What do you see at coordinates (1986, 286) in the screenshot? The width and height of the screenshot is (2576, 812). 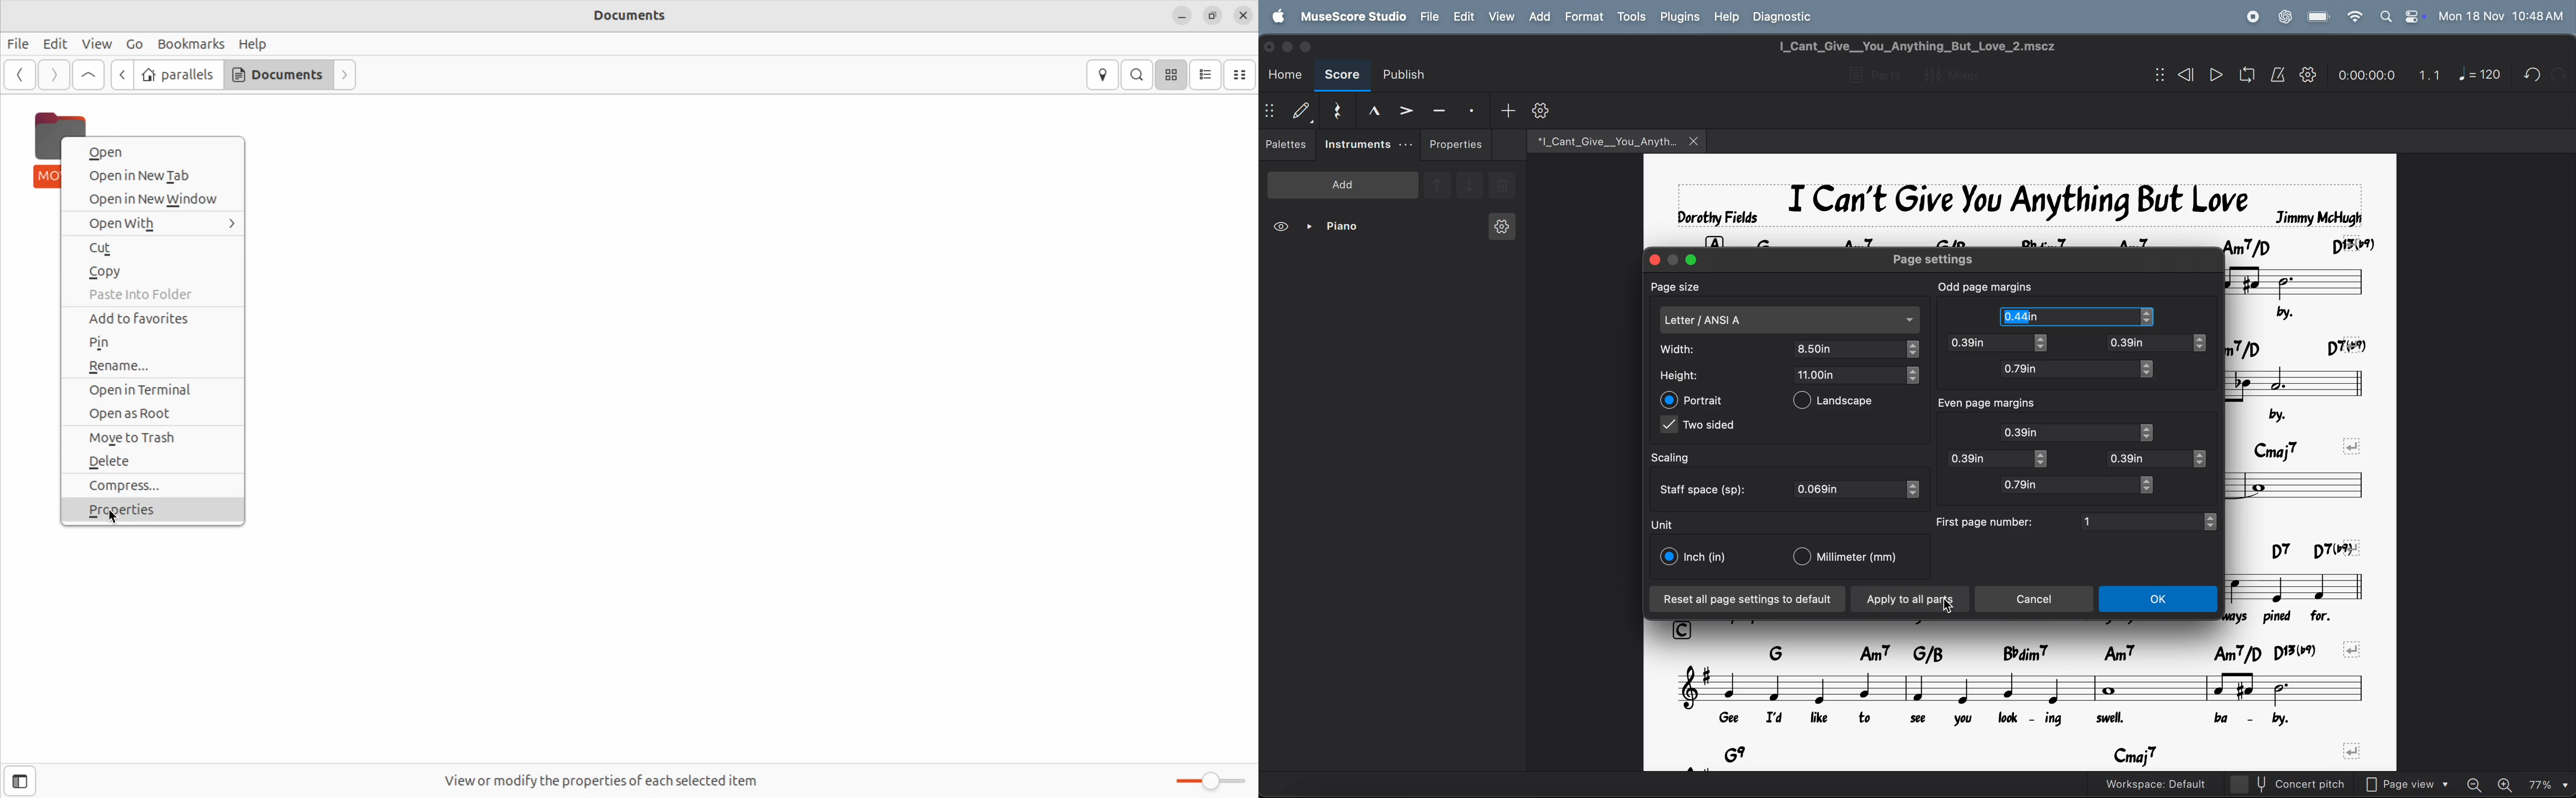 I see `odd page margins` at bounding box center [1986, 286].